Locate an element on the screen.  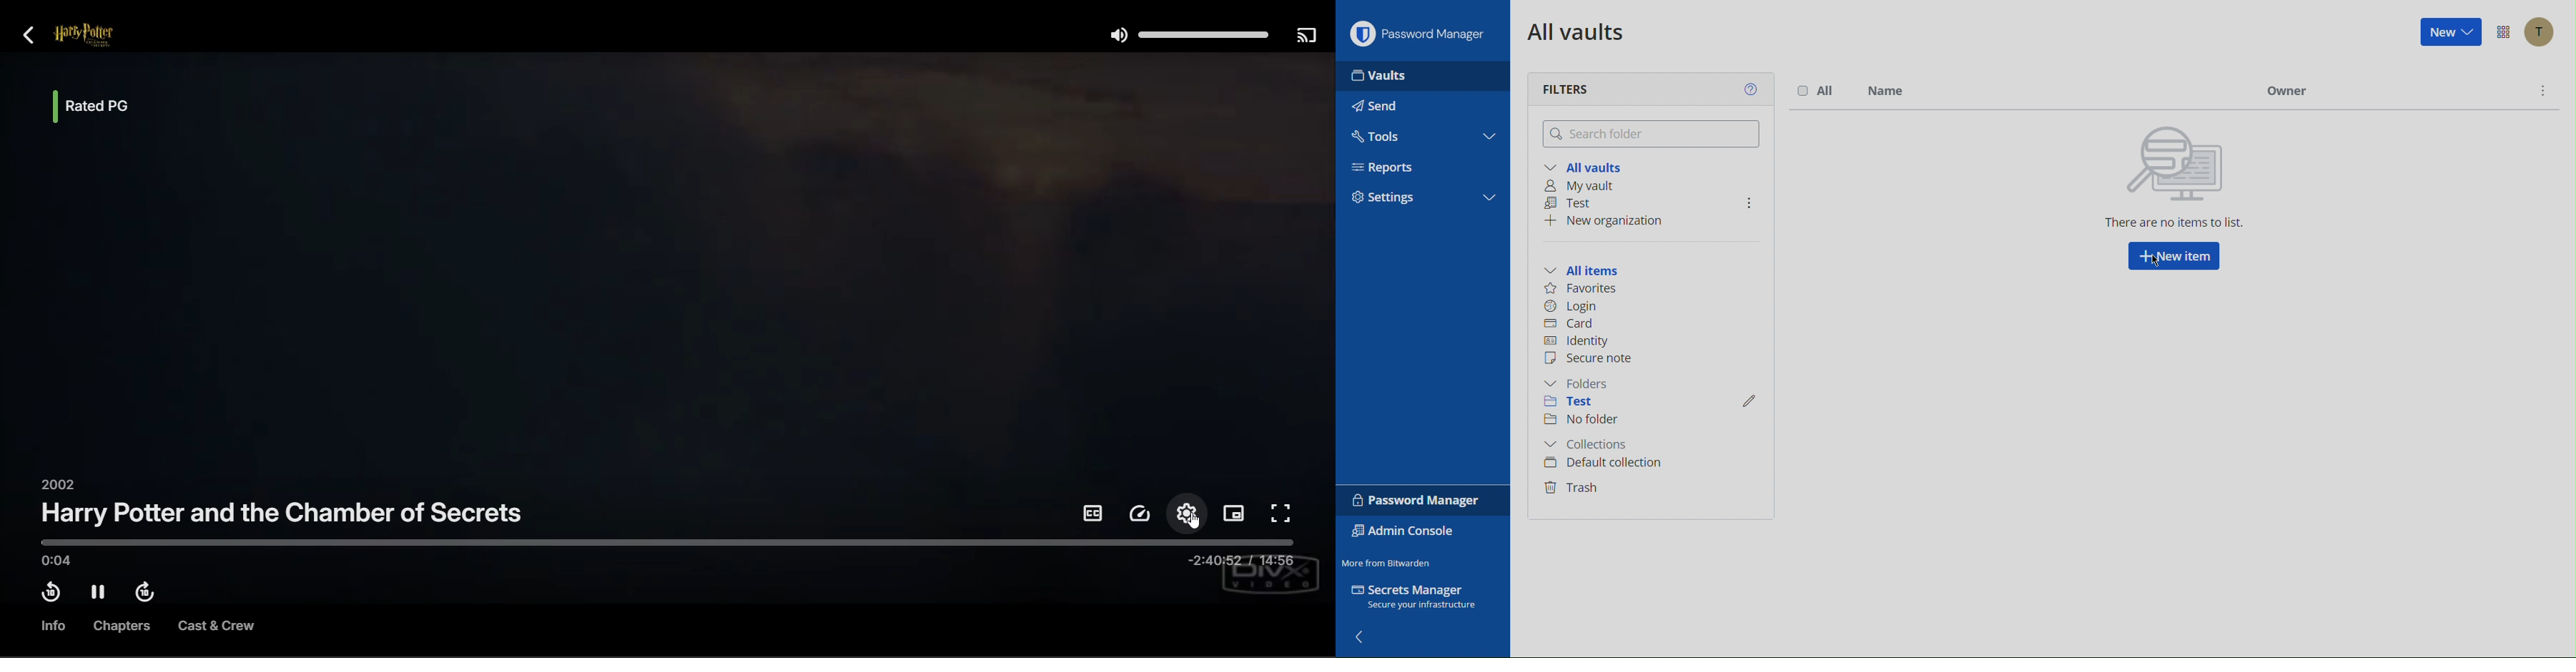
No folder is located at coordinates (1587, 419).